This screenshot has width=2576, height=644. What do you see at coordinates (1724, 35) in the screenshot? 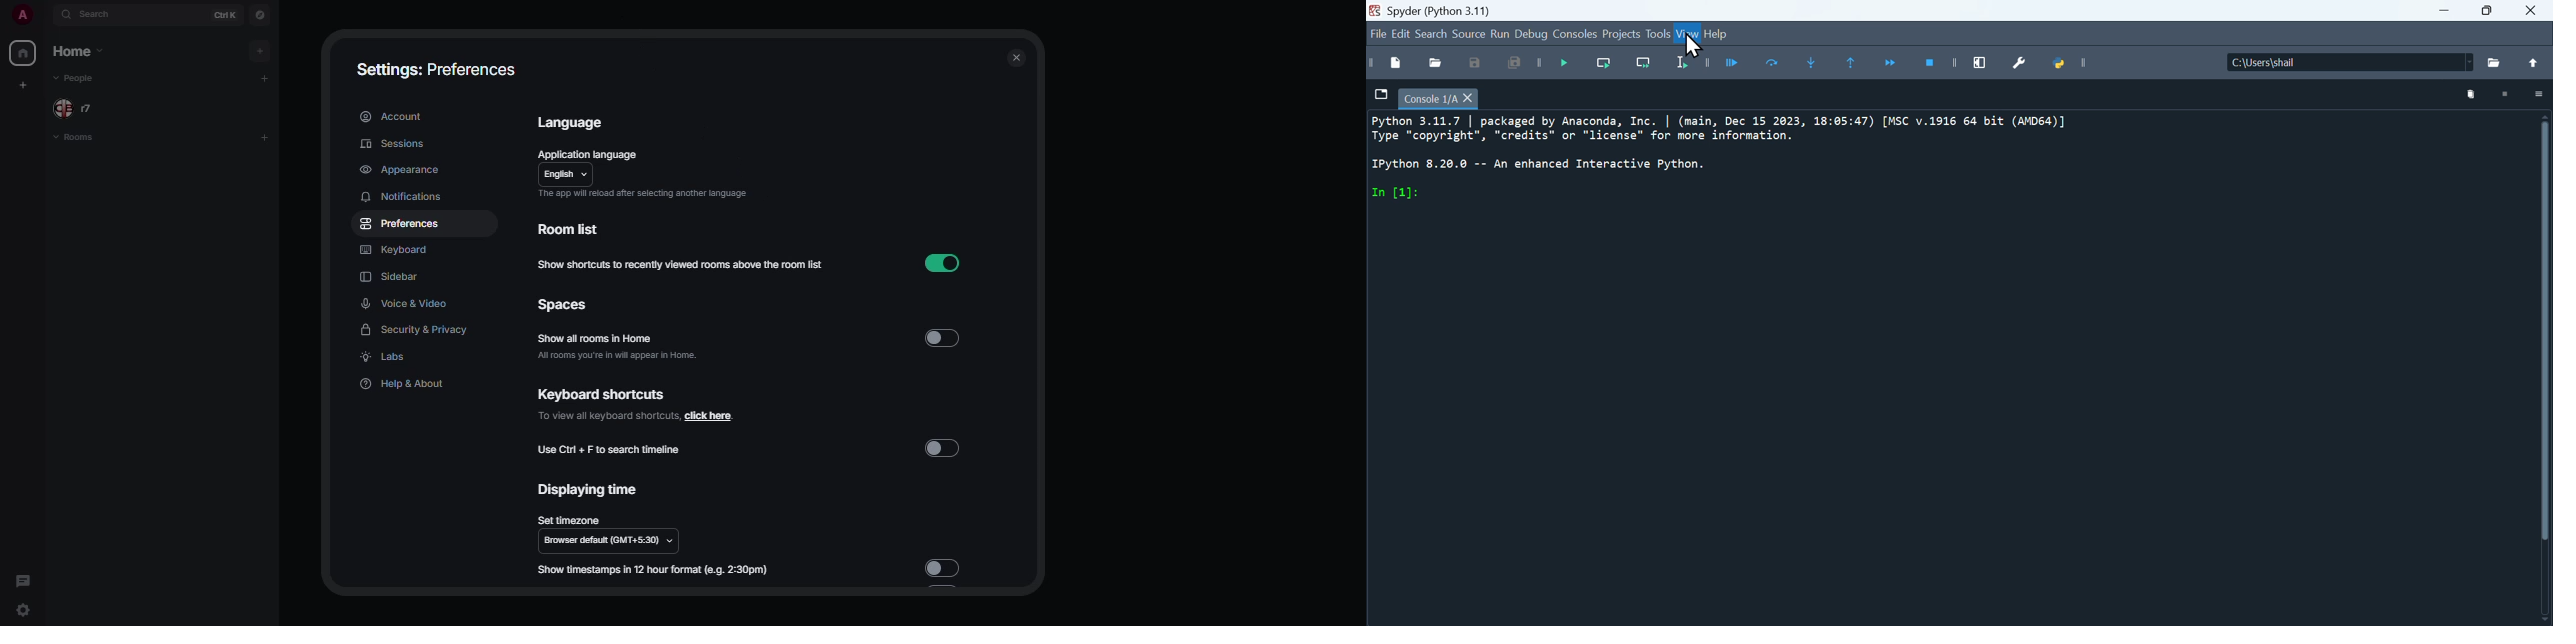
I see `Help` at bounding box center [1724, 35].